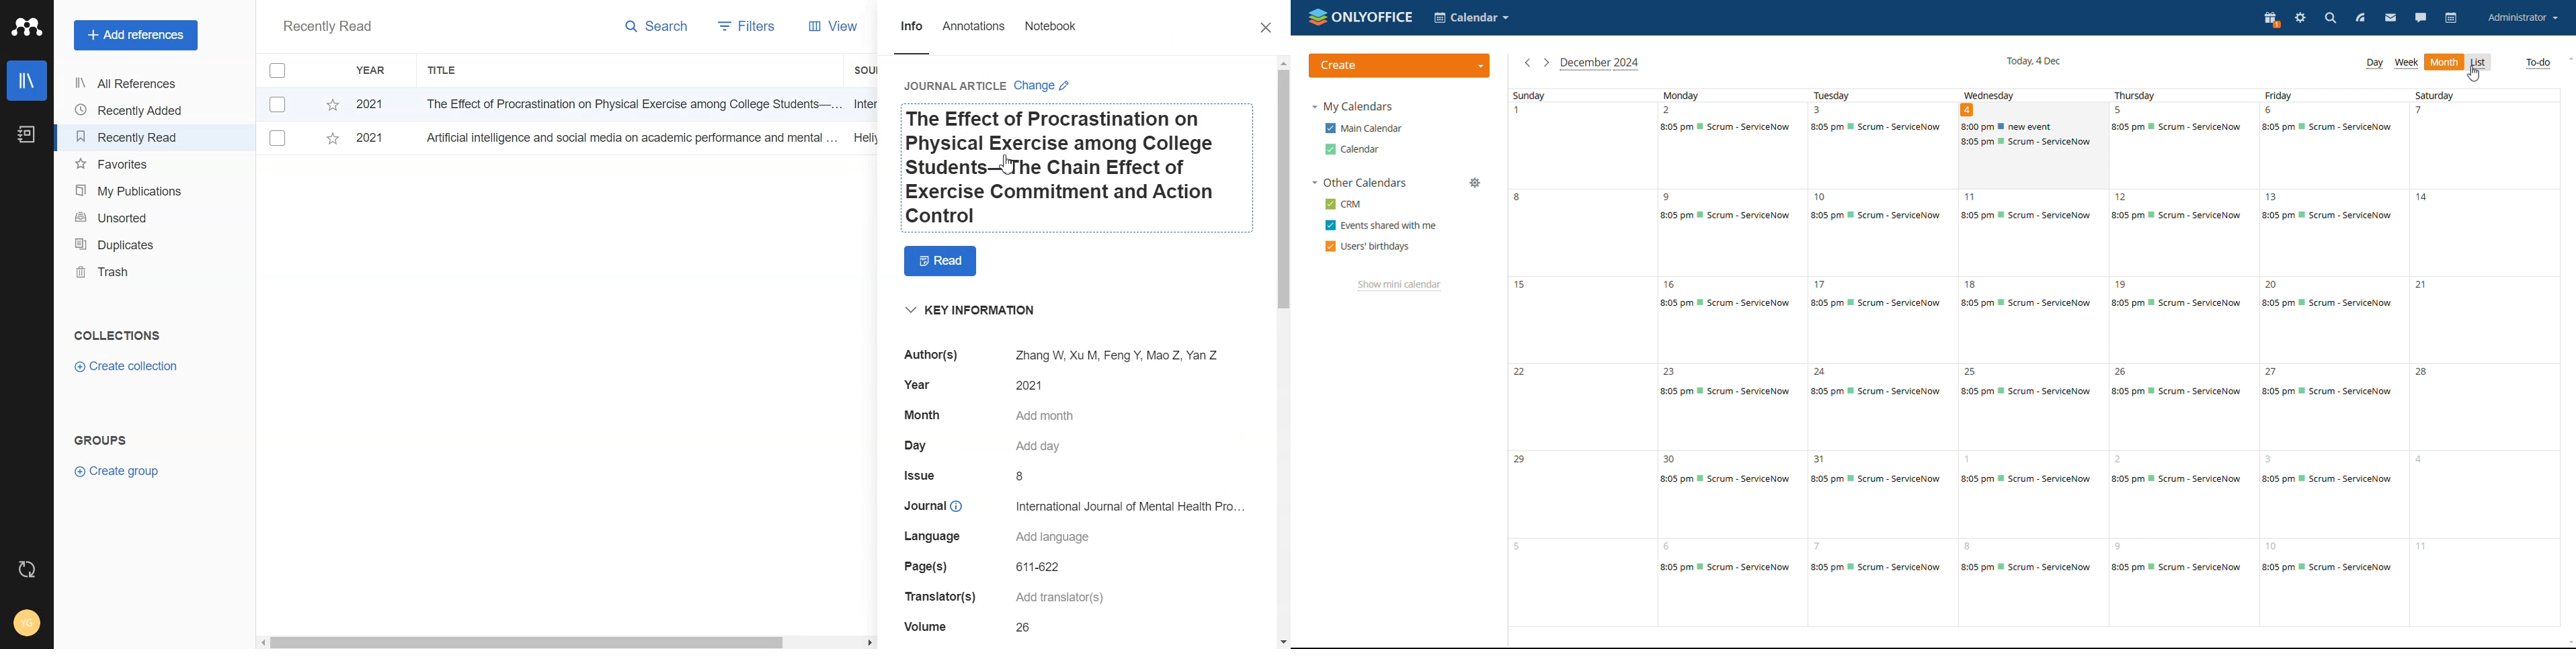 This screenshot has width=2576, height=672. Describe the element at coordinates (132, 272) in the screenshot. I see `Trash` at that location.